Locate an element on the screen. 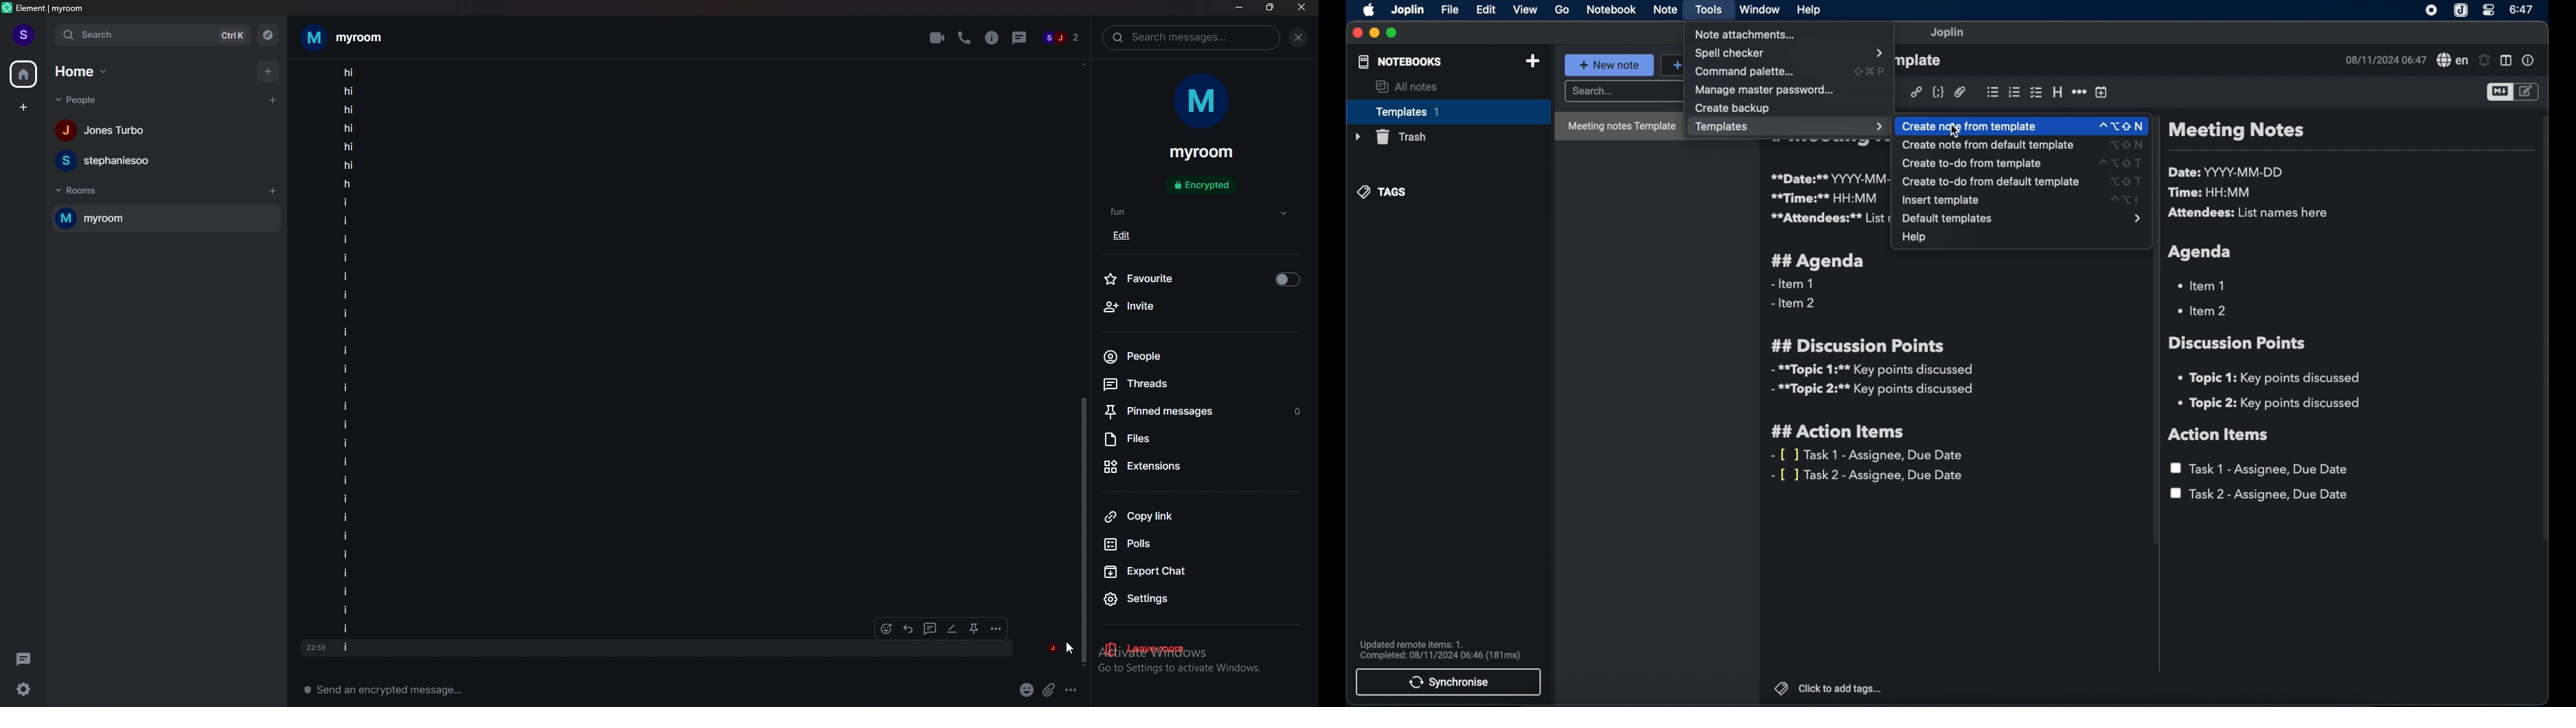 The image size is (2576, 728). - item 2 is located at coordinates (1794, 304).